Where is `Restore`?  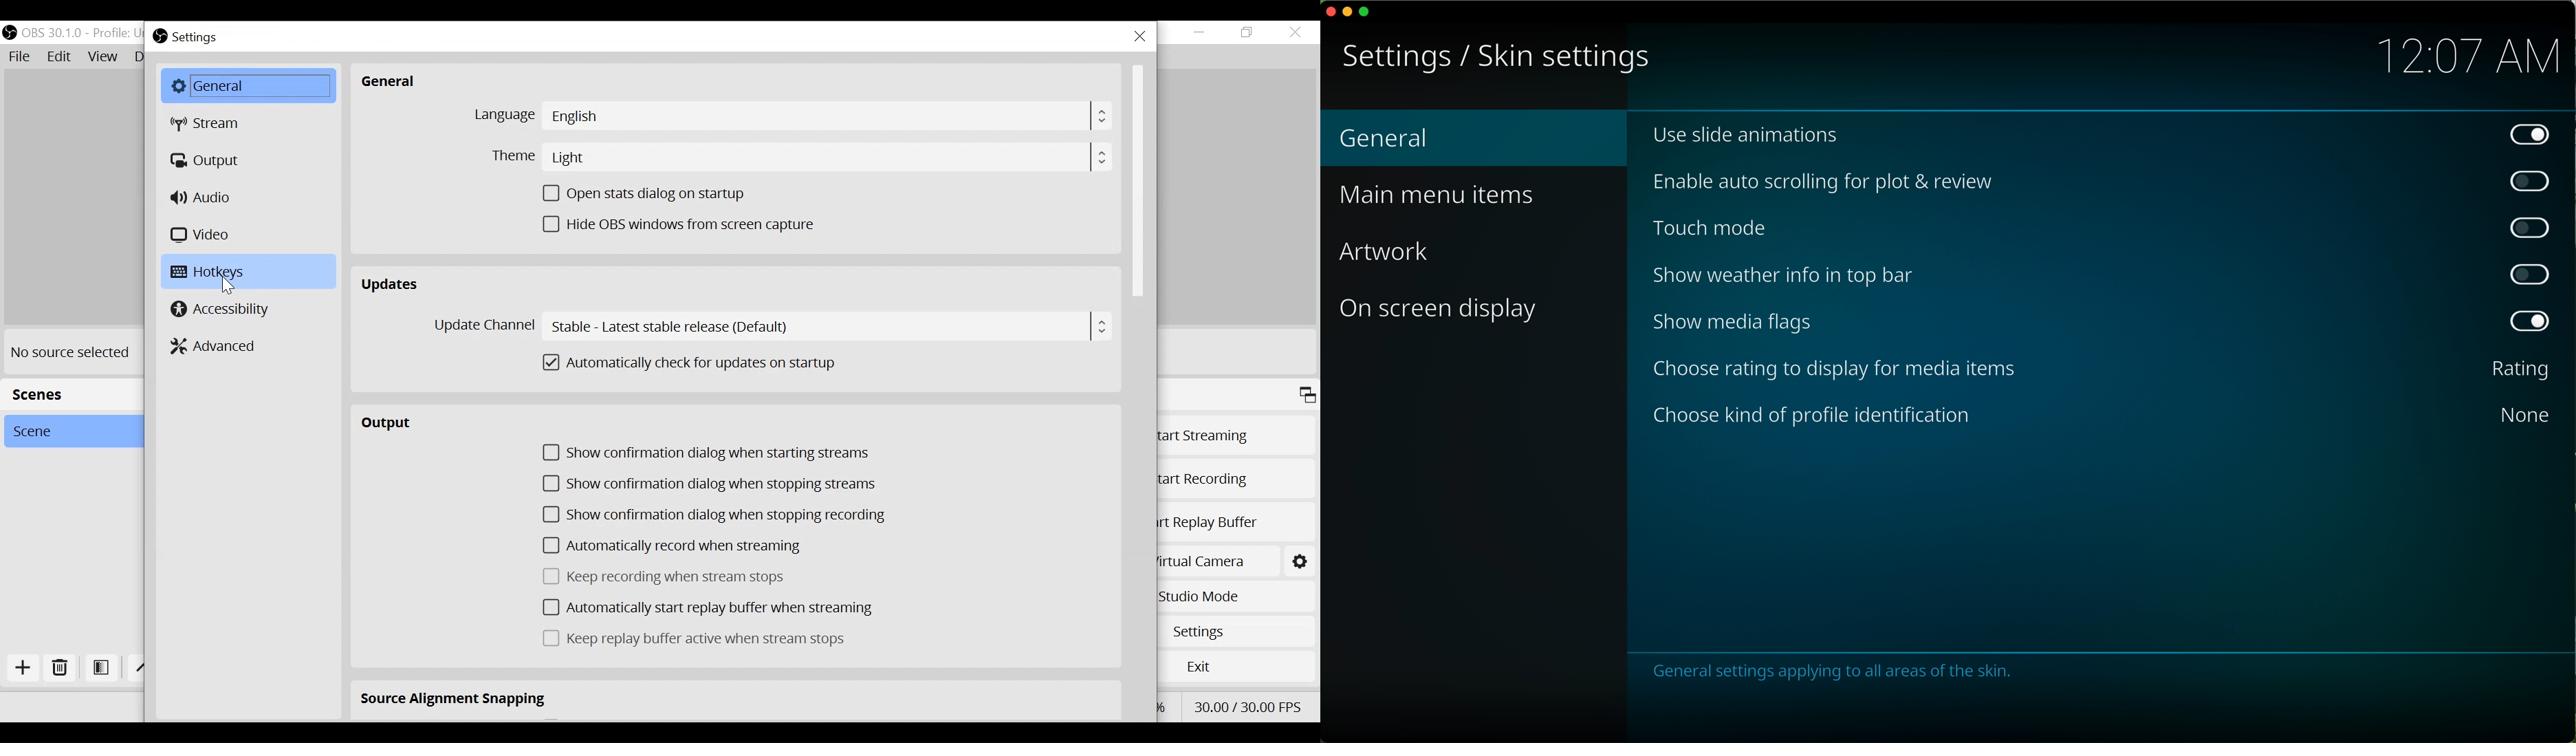
Restore is located at coordinates (1248, 33).